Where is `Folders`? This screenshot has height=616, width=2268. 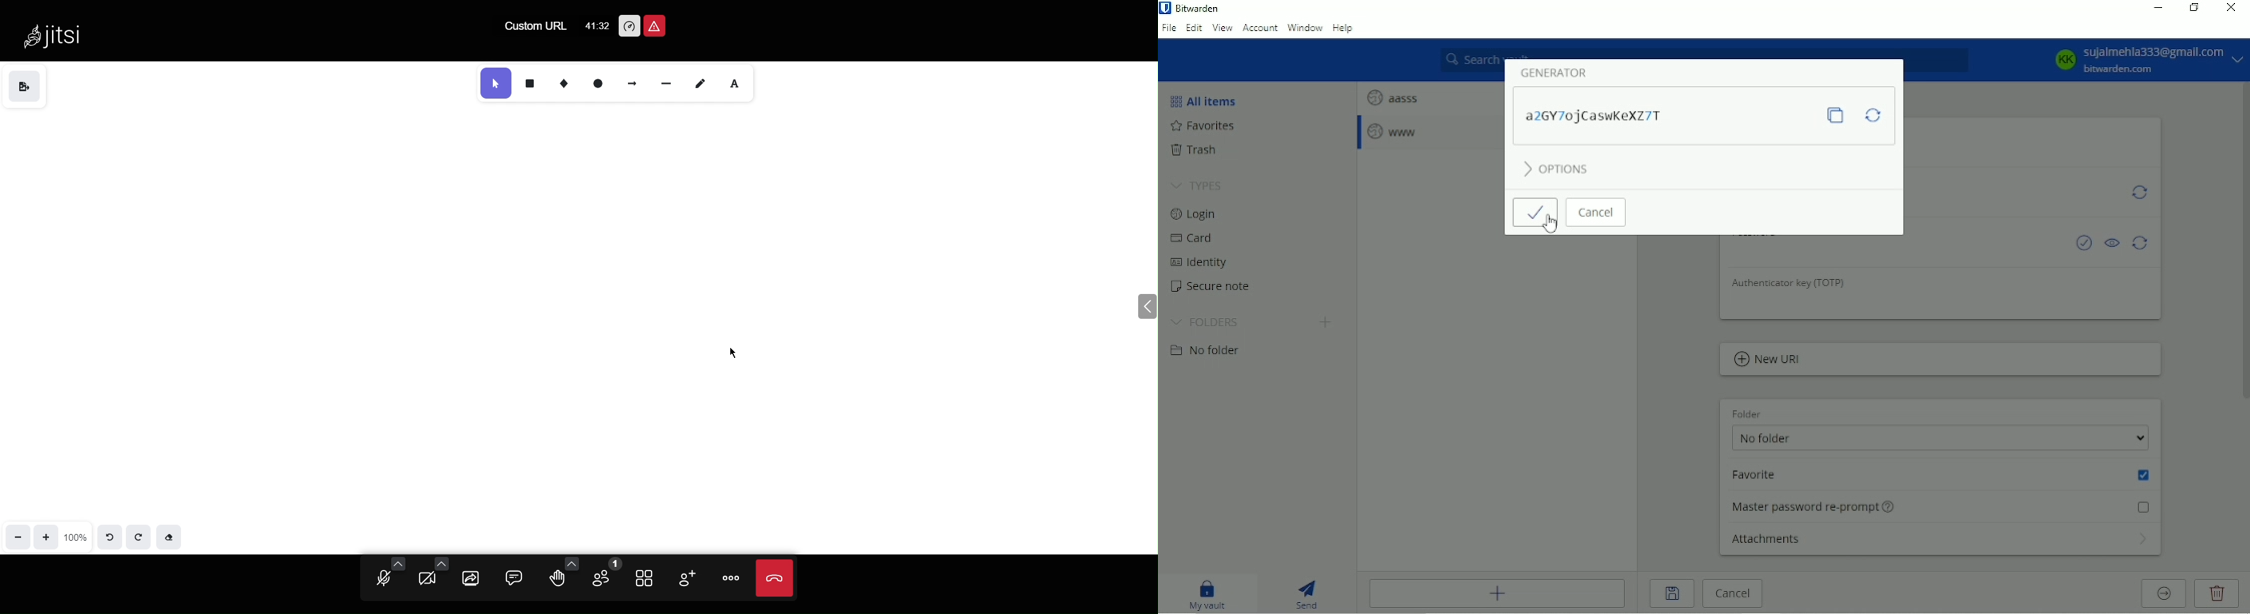 Folders is located at coordinates (1204, 322).